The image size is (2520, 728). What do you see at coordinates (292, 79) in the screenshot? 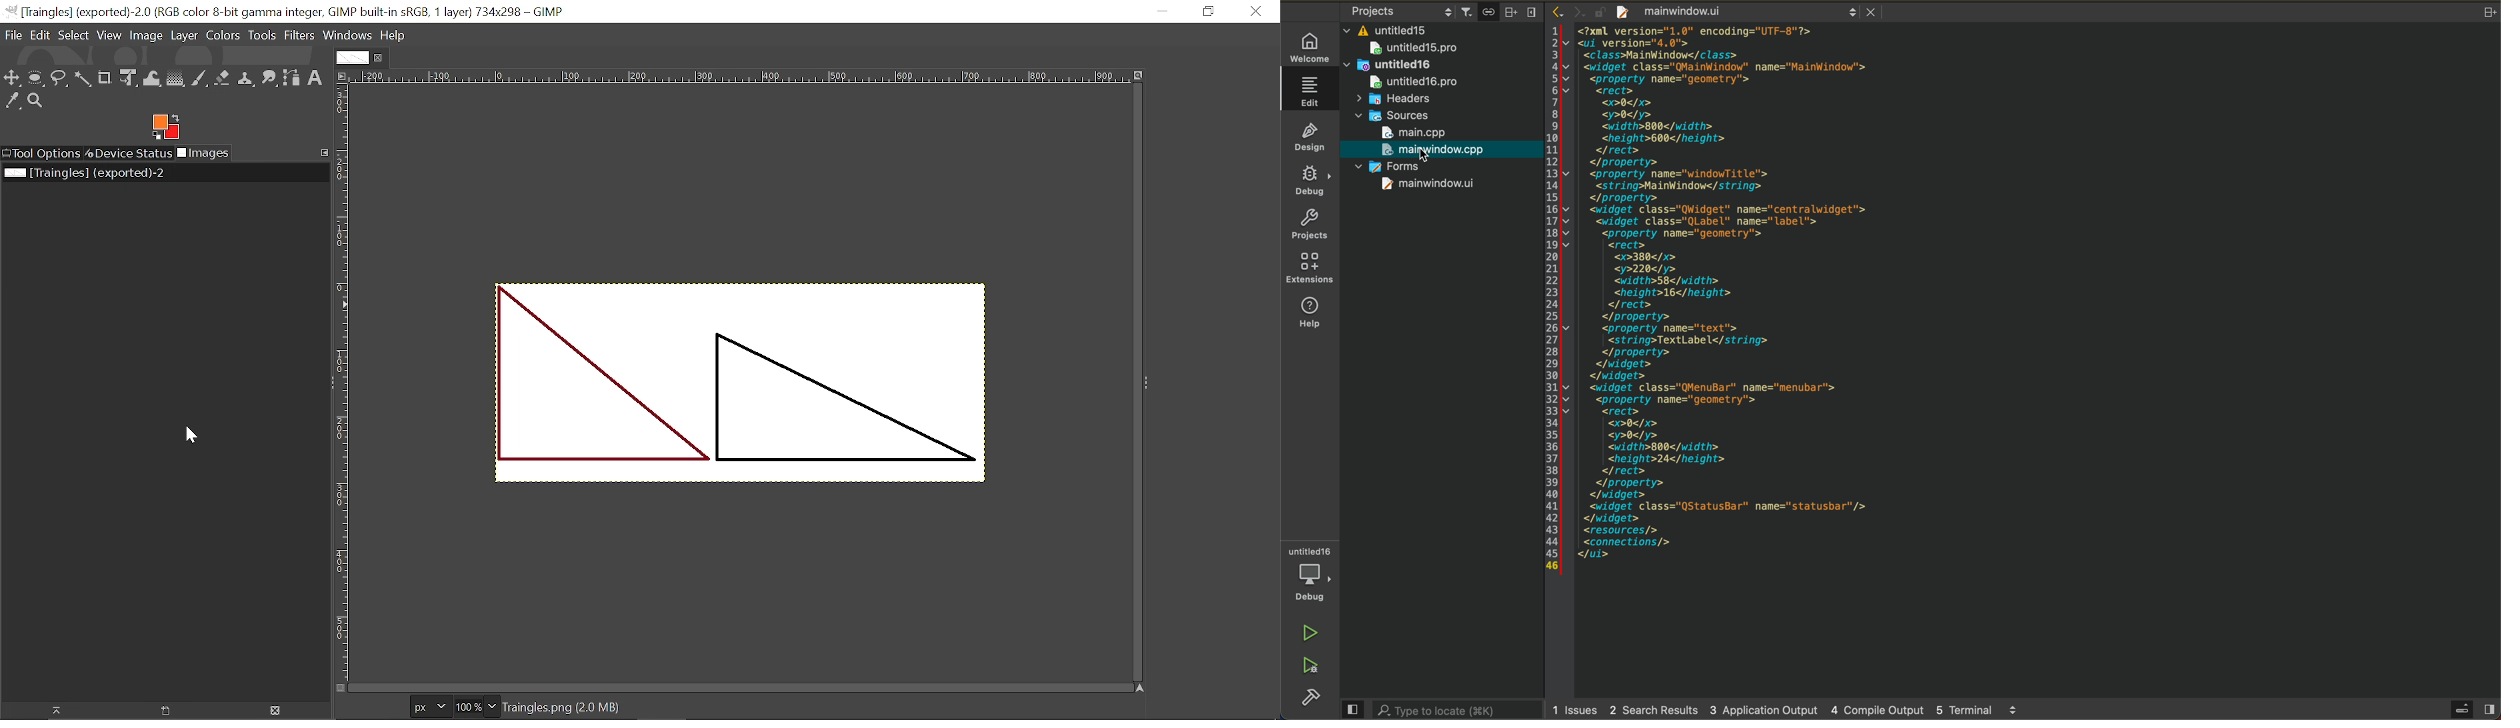
I see `paths tool` at bounding box center [292, 79].